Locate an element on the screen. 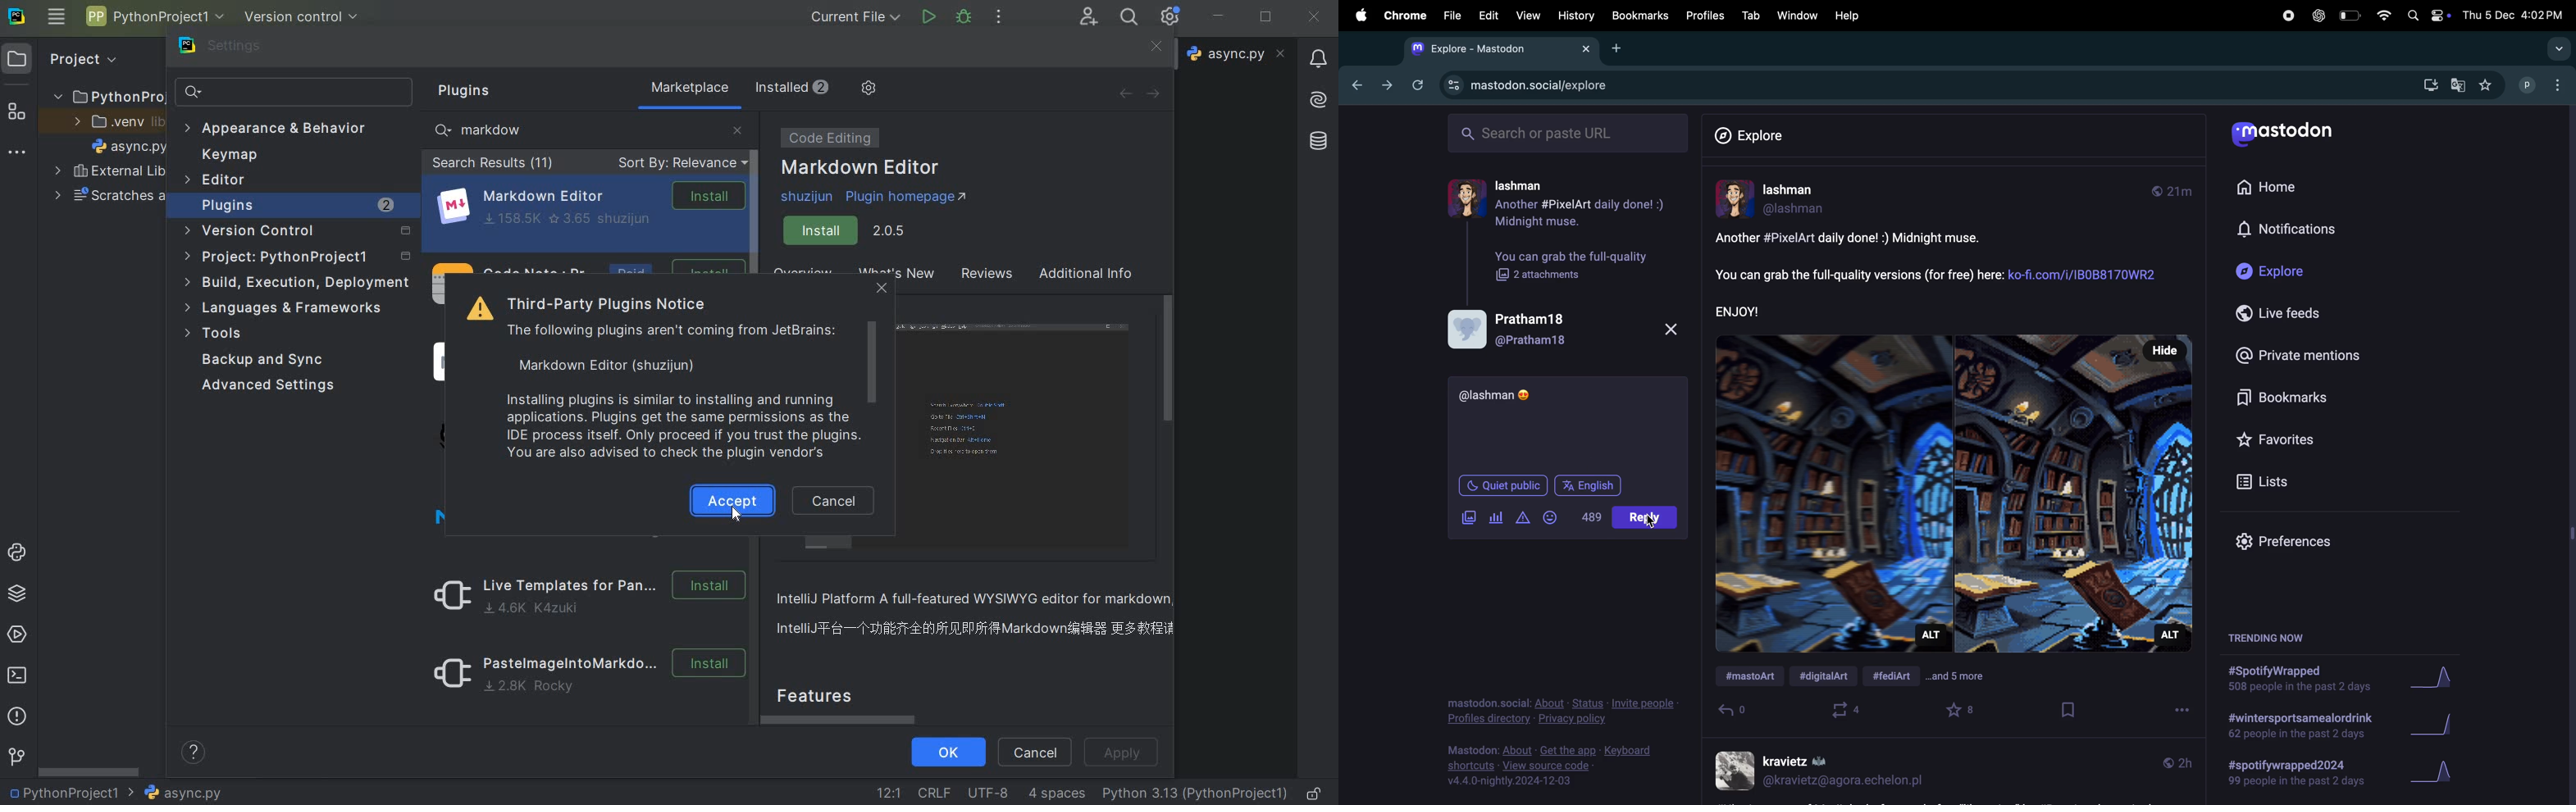 Image resolution: width=2576 pixels, height=812 pixels. chrome is located at coordinates (1406, 16).